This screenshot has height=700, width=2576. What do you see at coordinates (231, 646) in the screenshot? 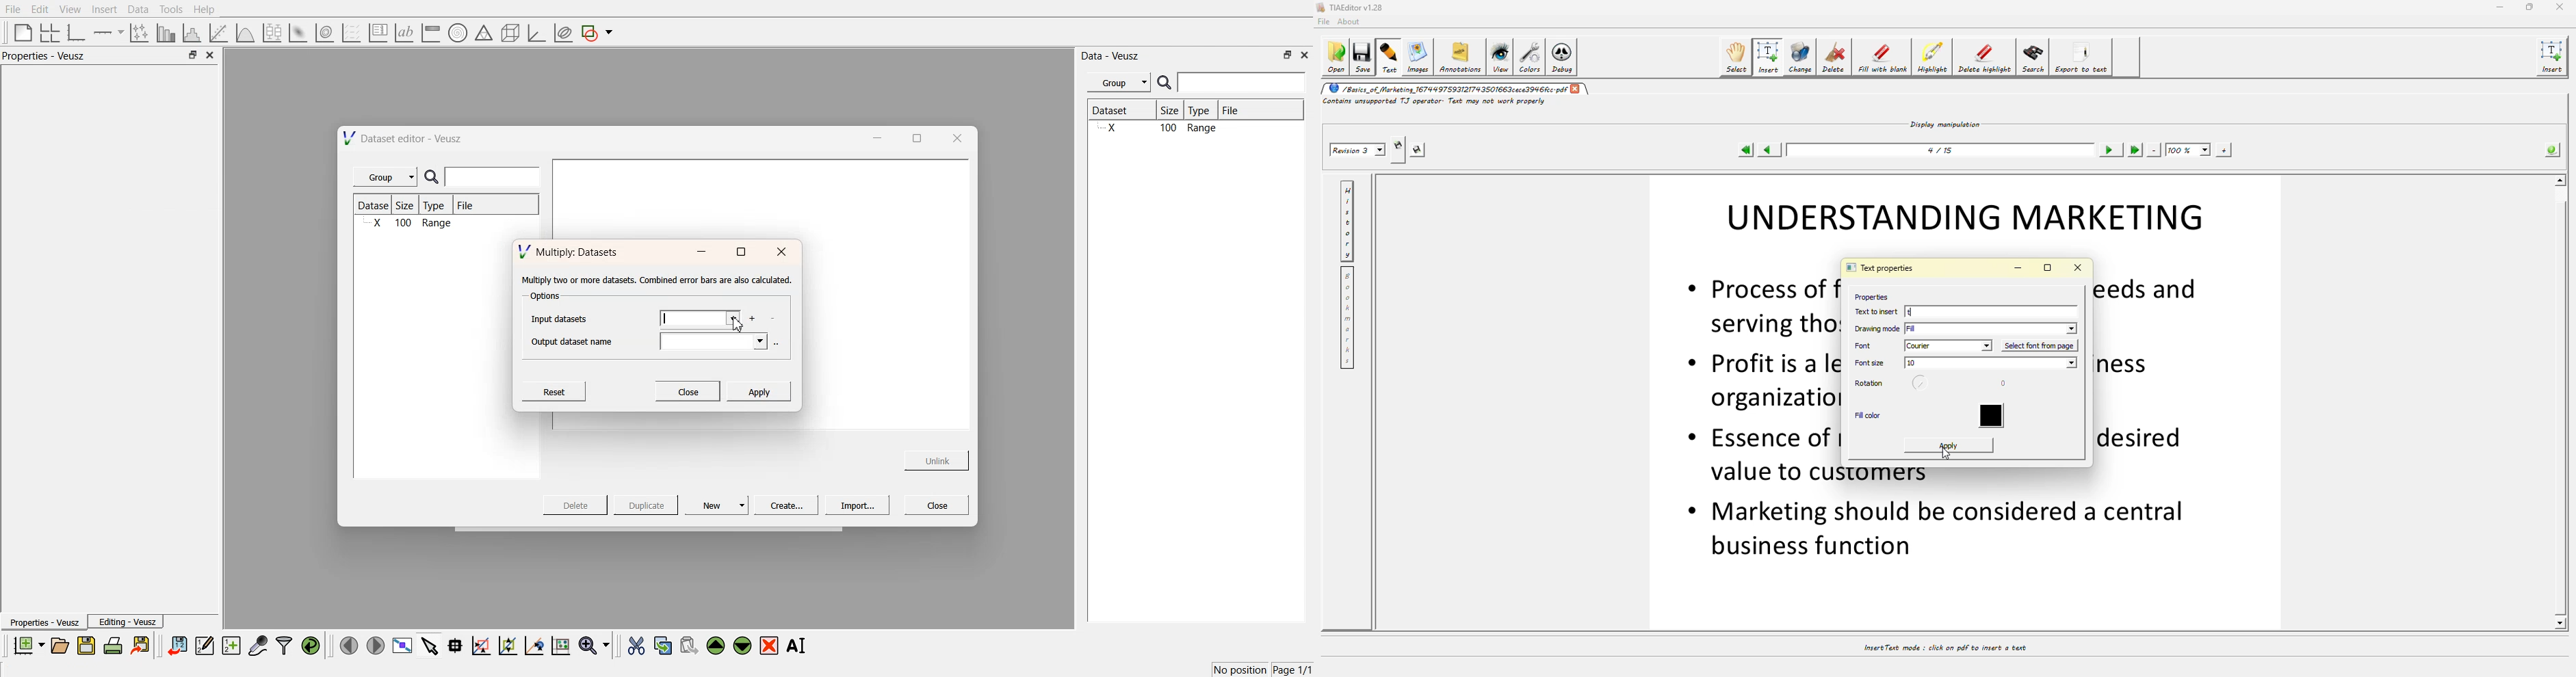
I see `create new datasets` at bounding box center [231, 646].